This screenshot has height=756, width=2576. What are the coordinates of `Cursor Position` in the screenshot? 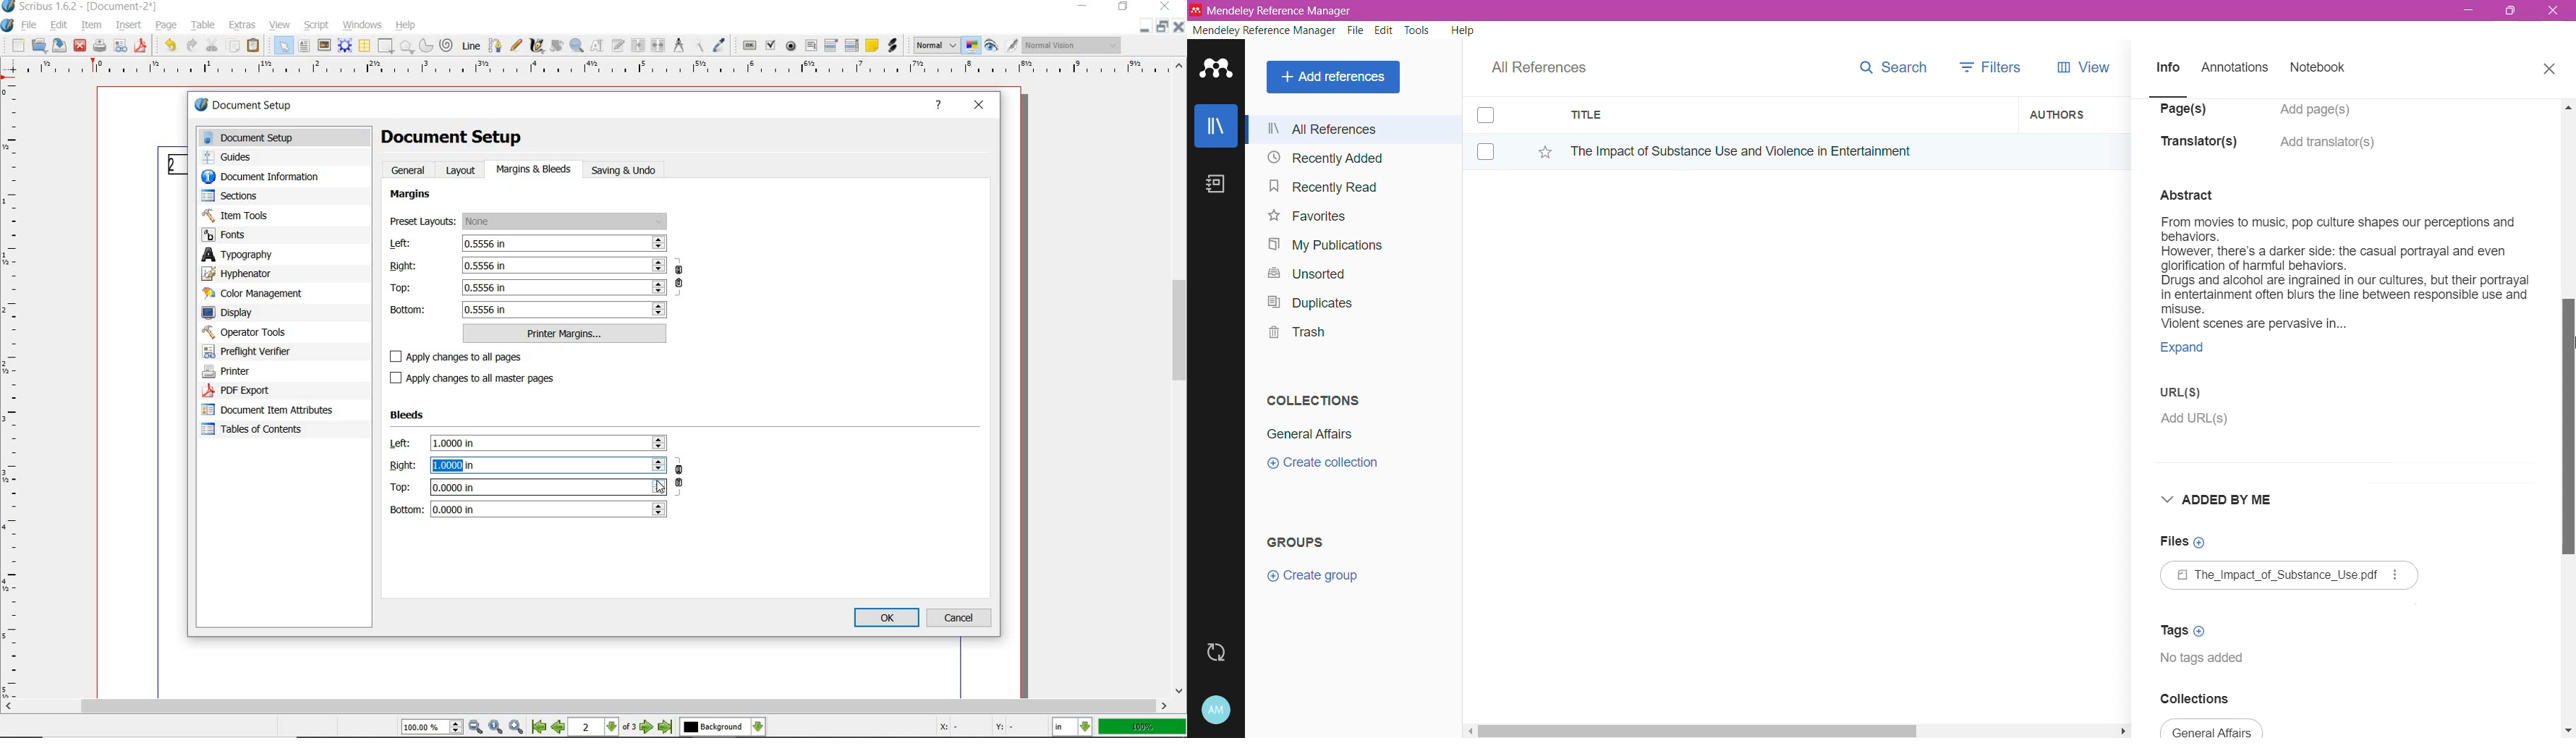 It's located at (659, 486).